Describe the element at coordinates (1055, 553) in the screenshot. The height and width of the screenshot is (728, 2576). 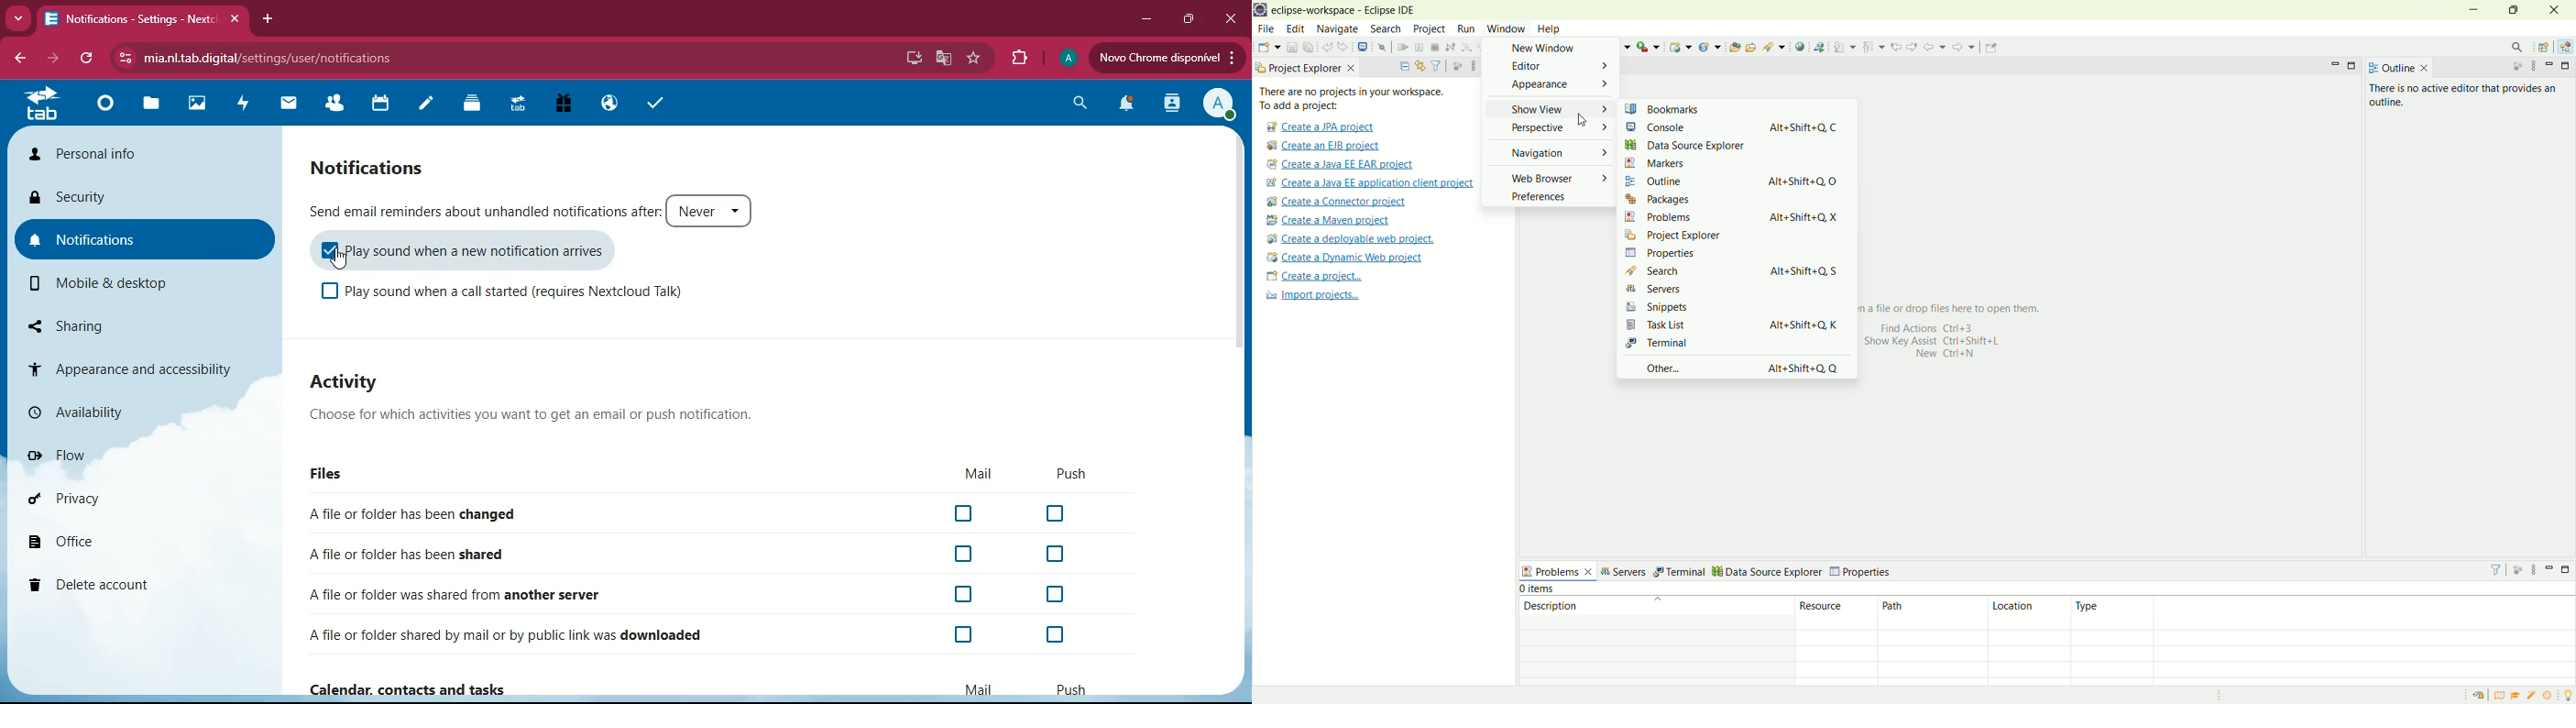
I see `off` at that location.